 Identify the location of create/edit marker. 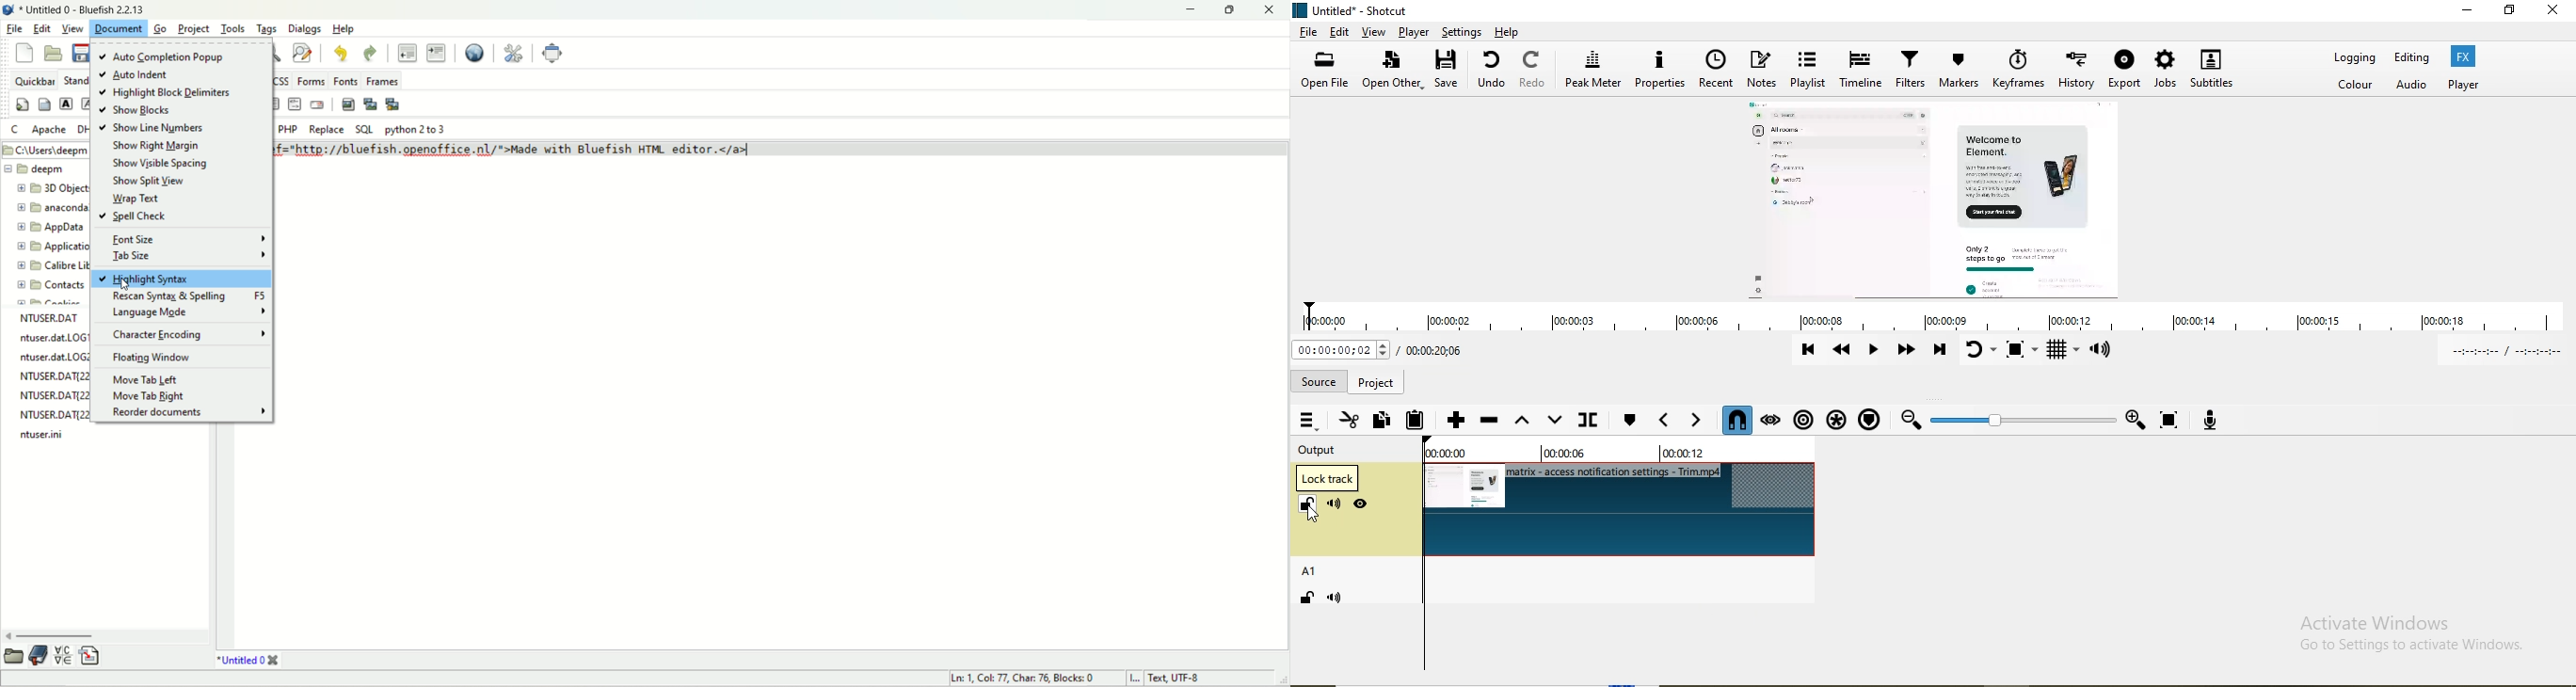
(1628, 422).